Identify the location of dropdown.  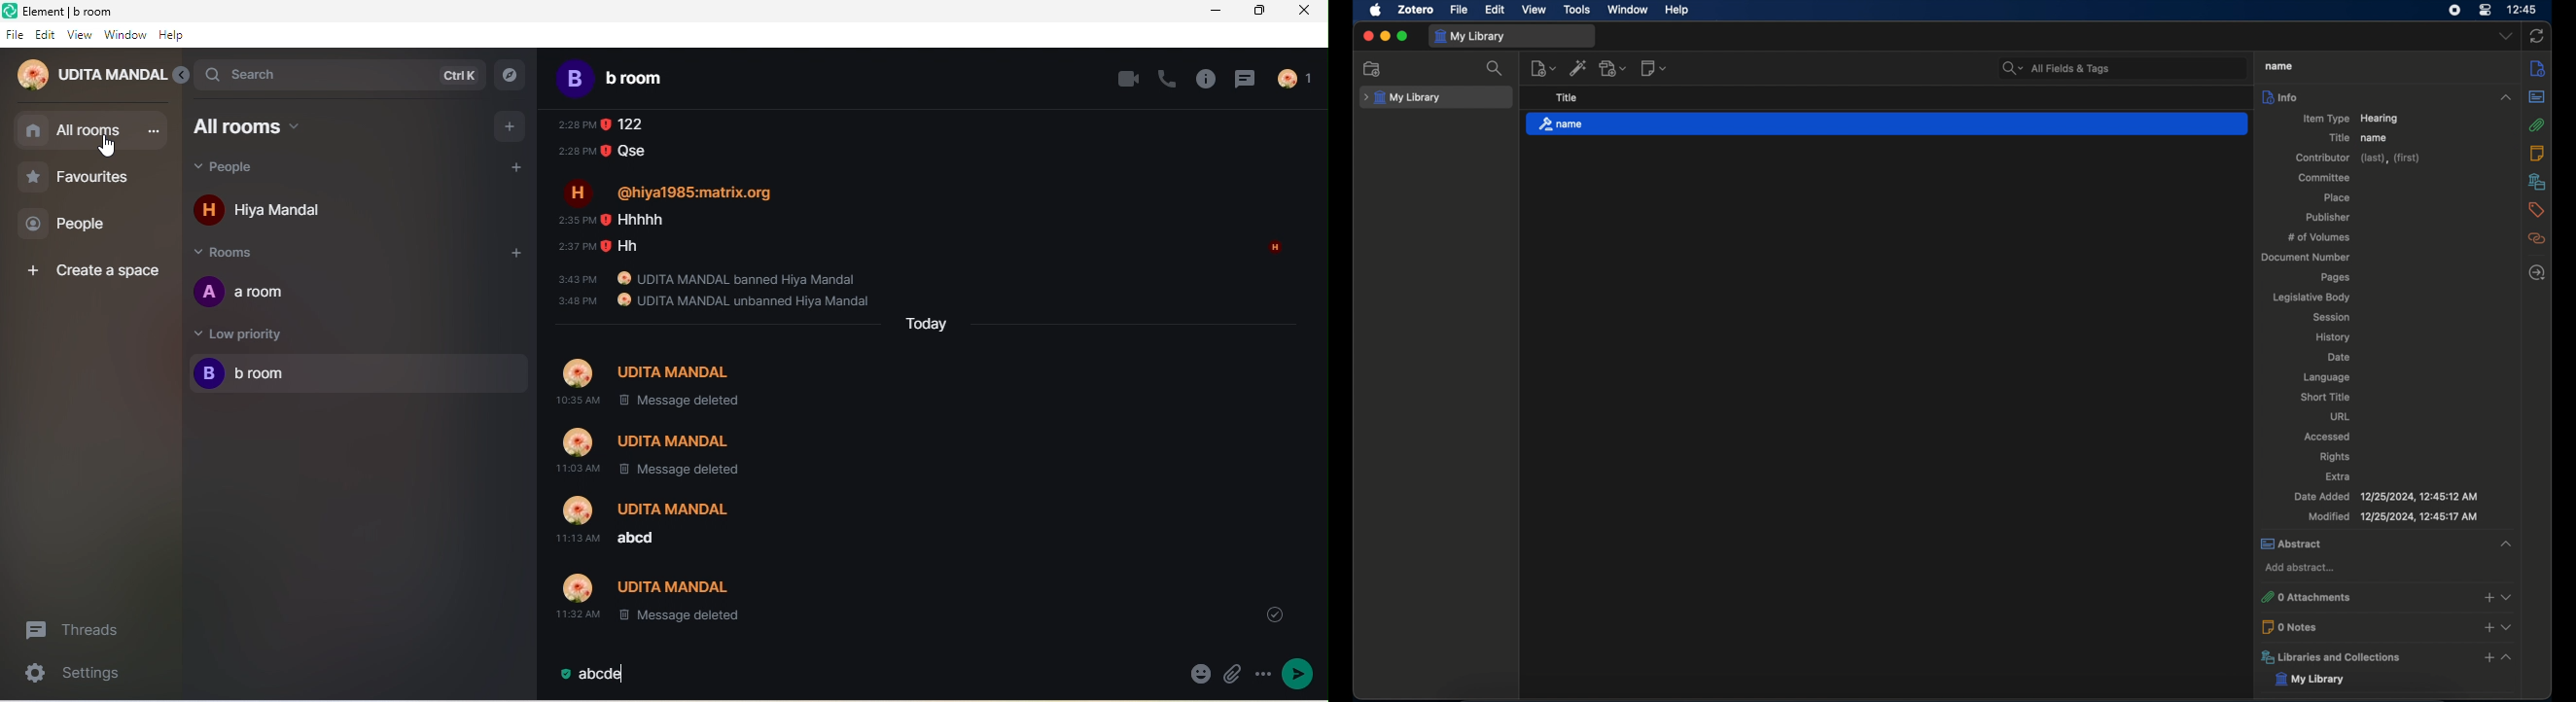
(2506, 35).